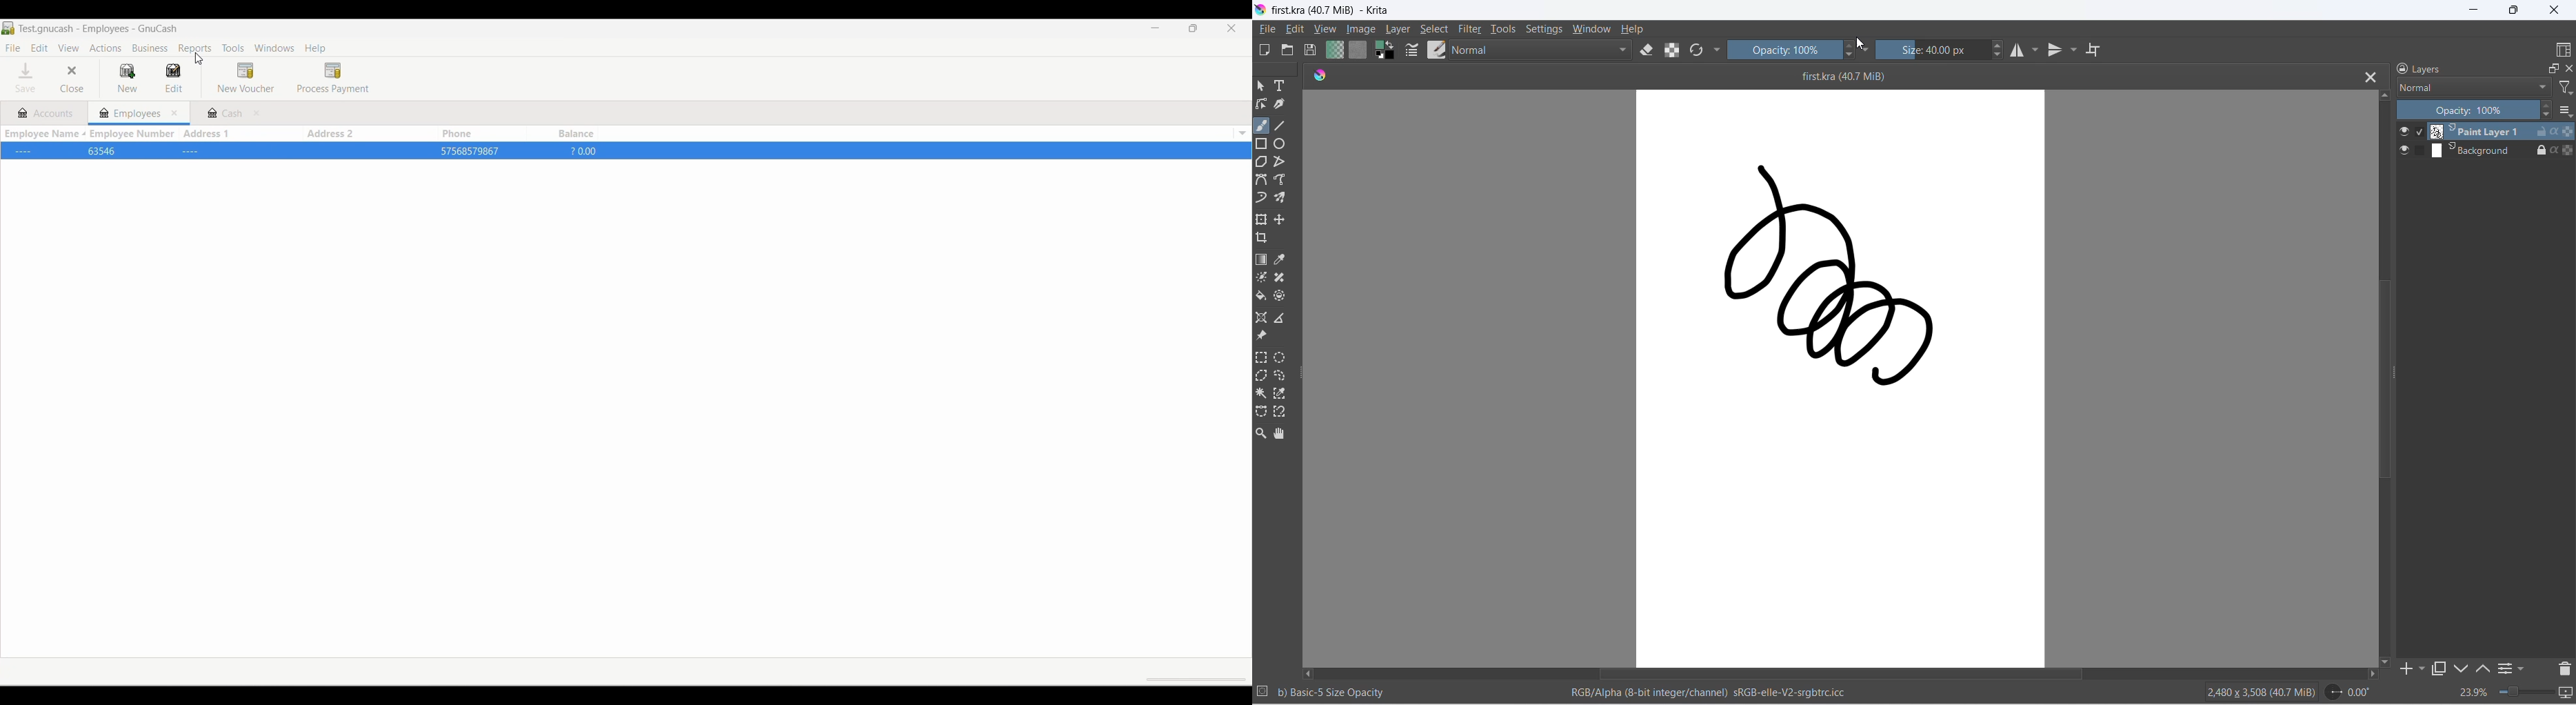 Image resolution: width=2576 pixels, height=728 pixels. What do you see at coordinates (1261, 411) in the screenshot?
I see `Bezier curve selection tool` at bounding box center [1261, 411].